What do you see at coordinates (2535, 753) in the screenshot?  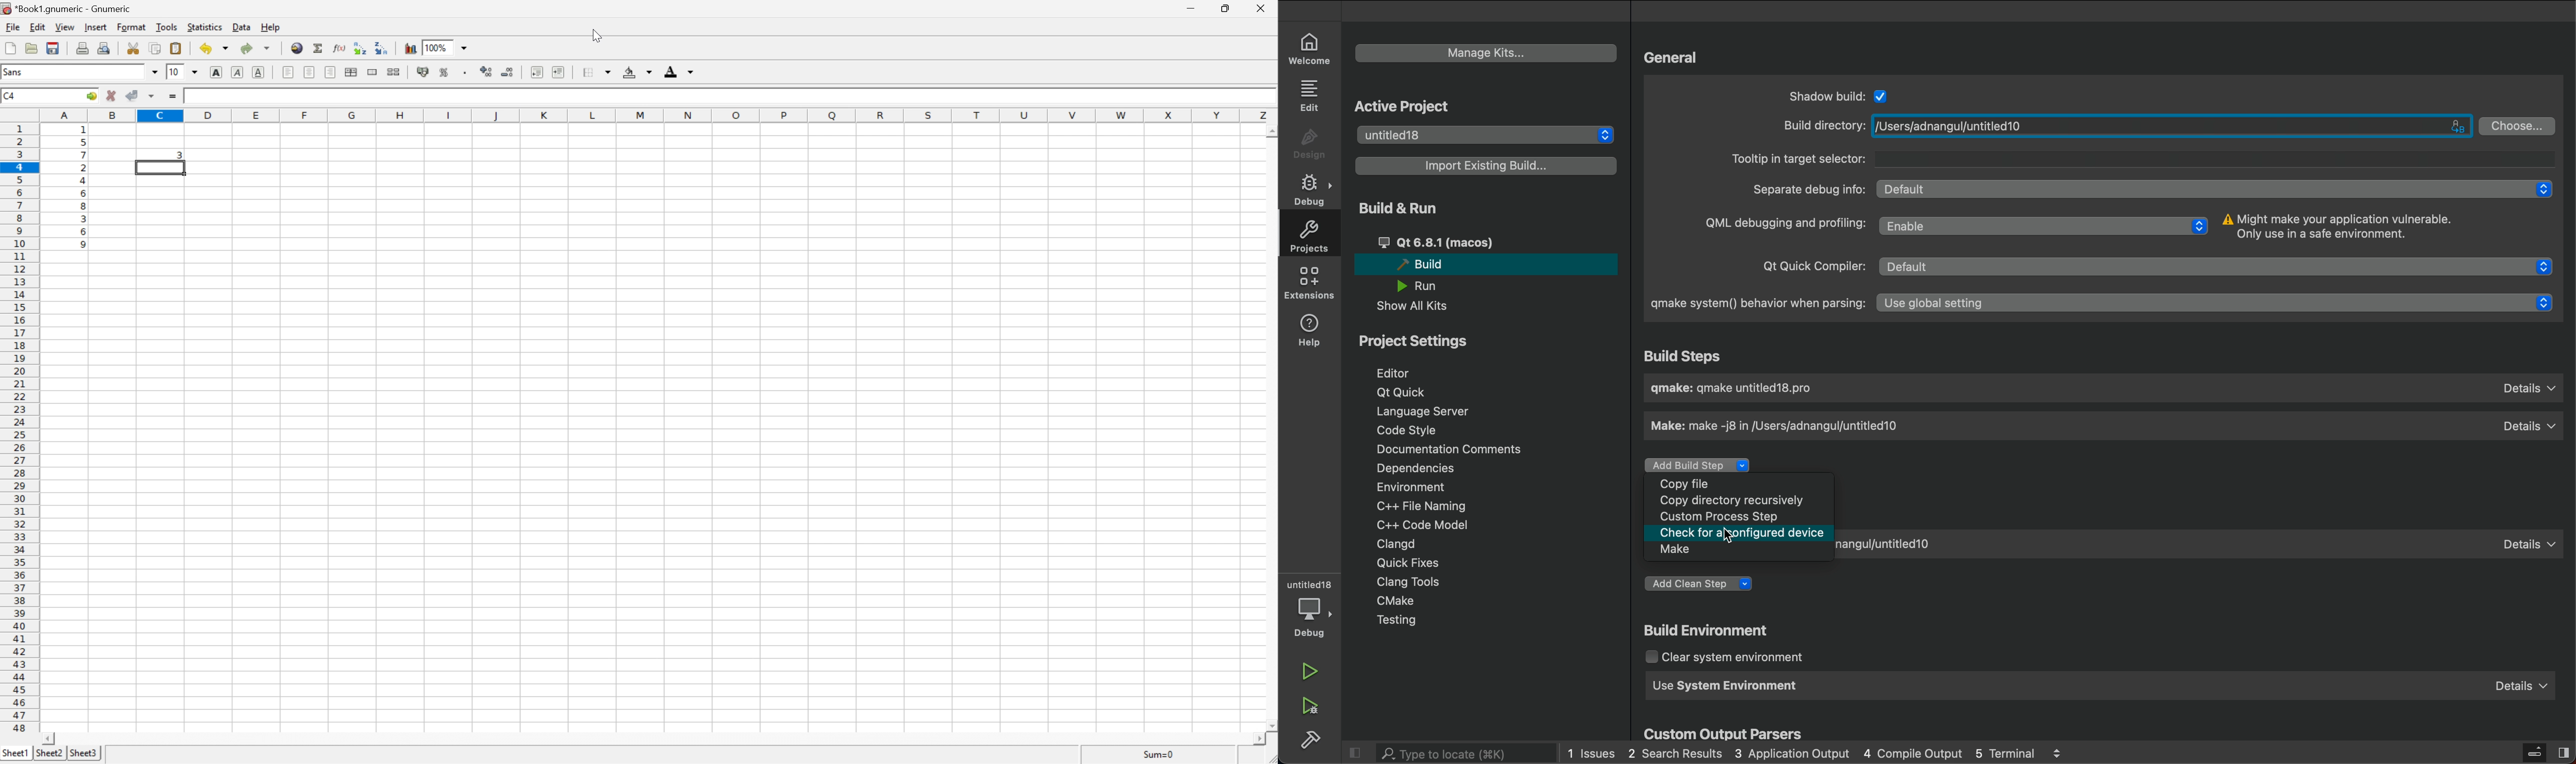 I see `close slidebar` at bounding box center [2535, 753].